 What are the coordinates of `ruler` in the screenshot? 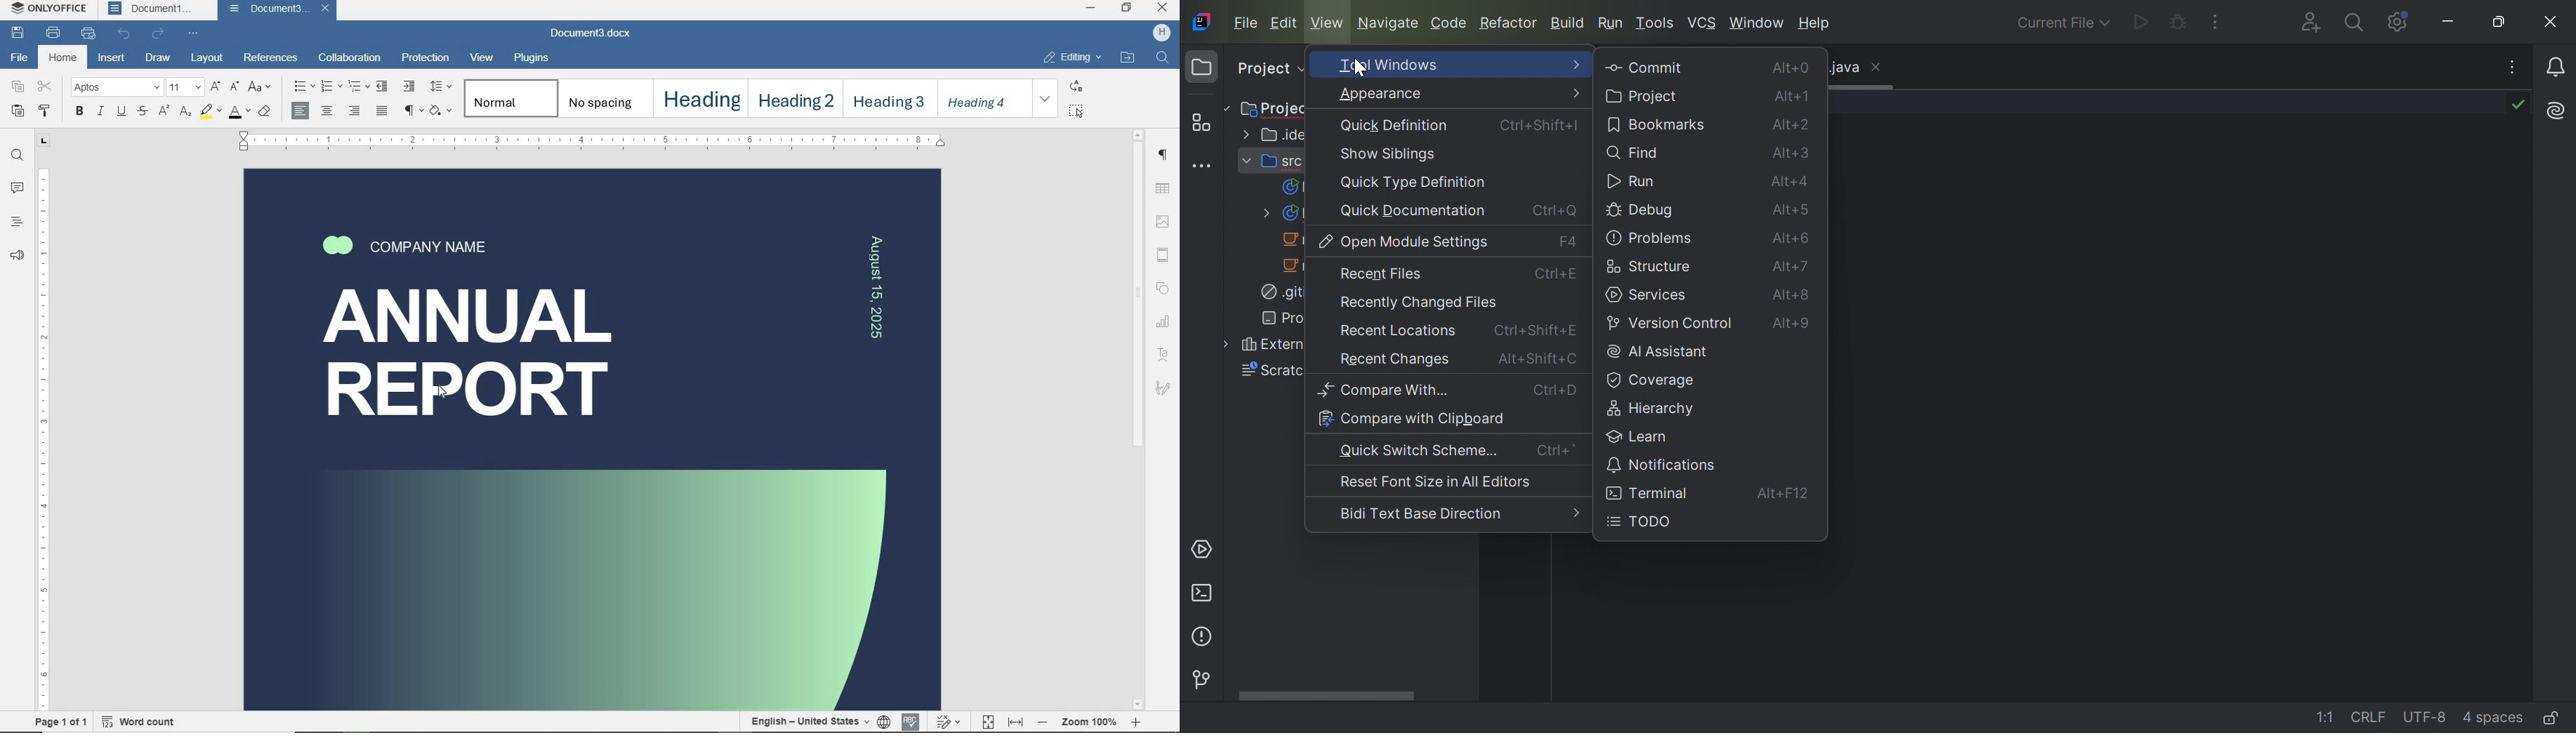 It's located at (44, 437).